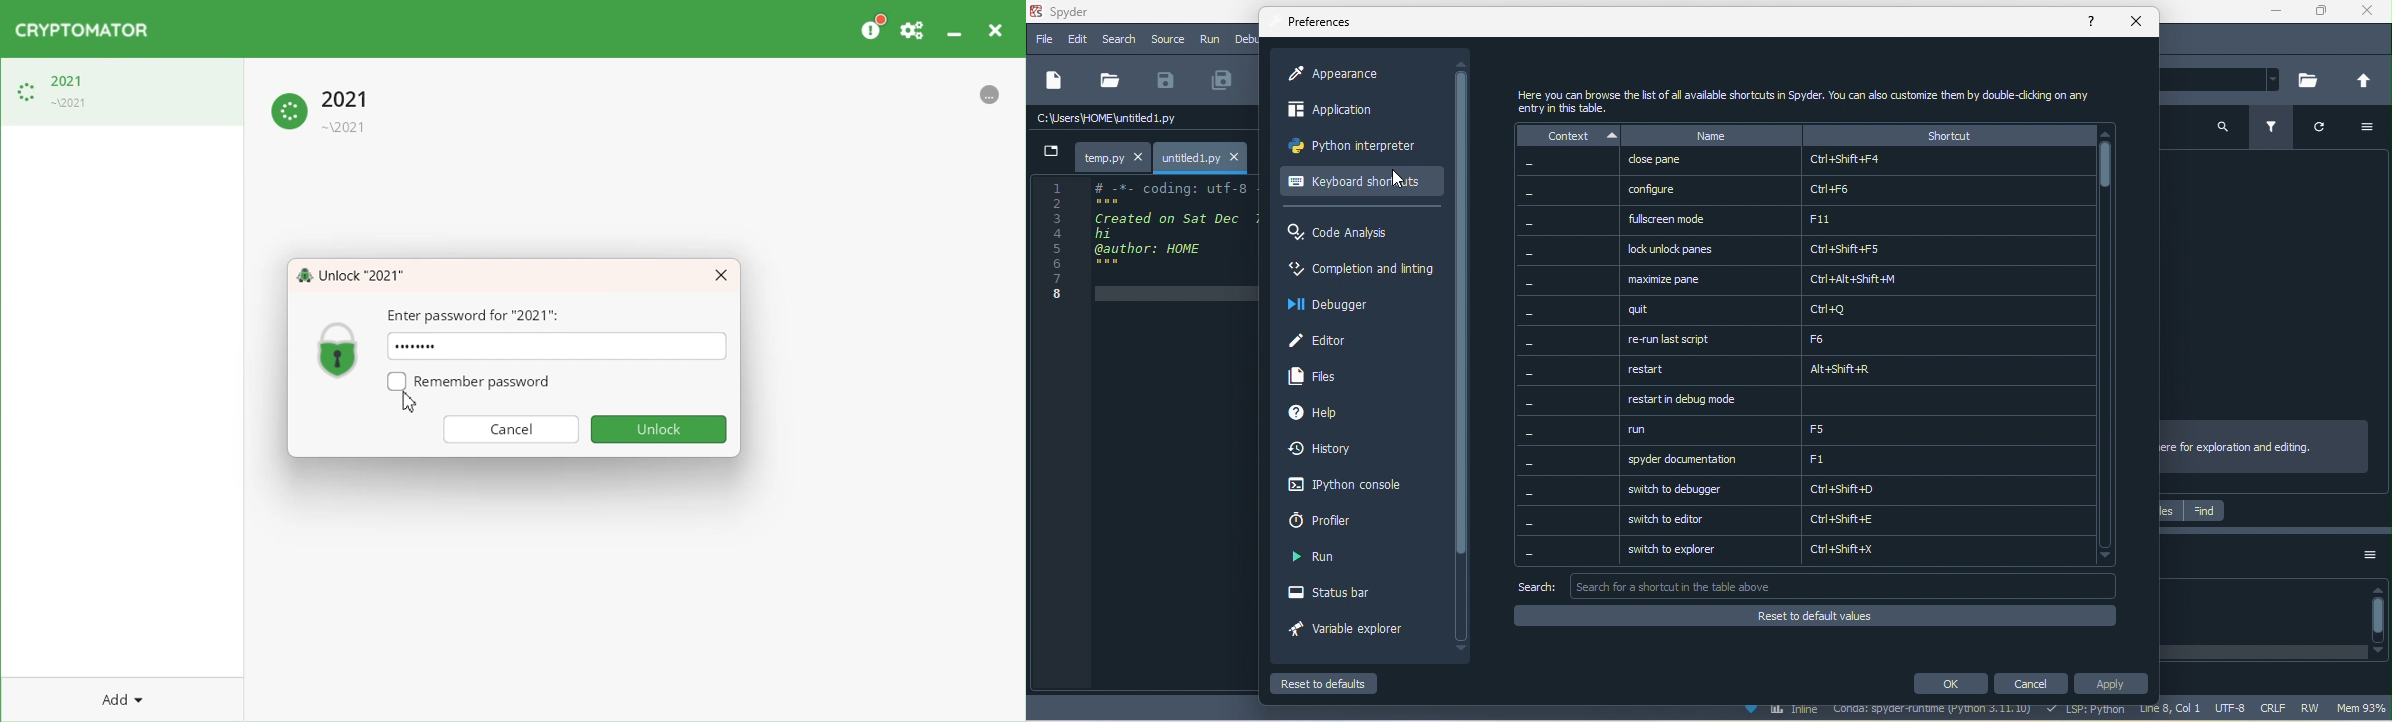  I want to click on switch to explorer, so click(1849, 553).